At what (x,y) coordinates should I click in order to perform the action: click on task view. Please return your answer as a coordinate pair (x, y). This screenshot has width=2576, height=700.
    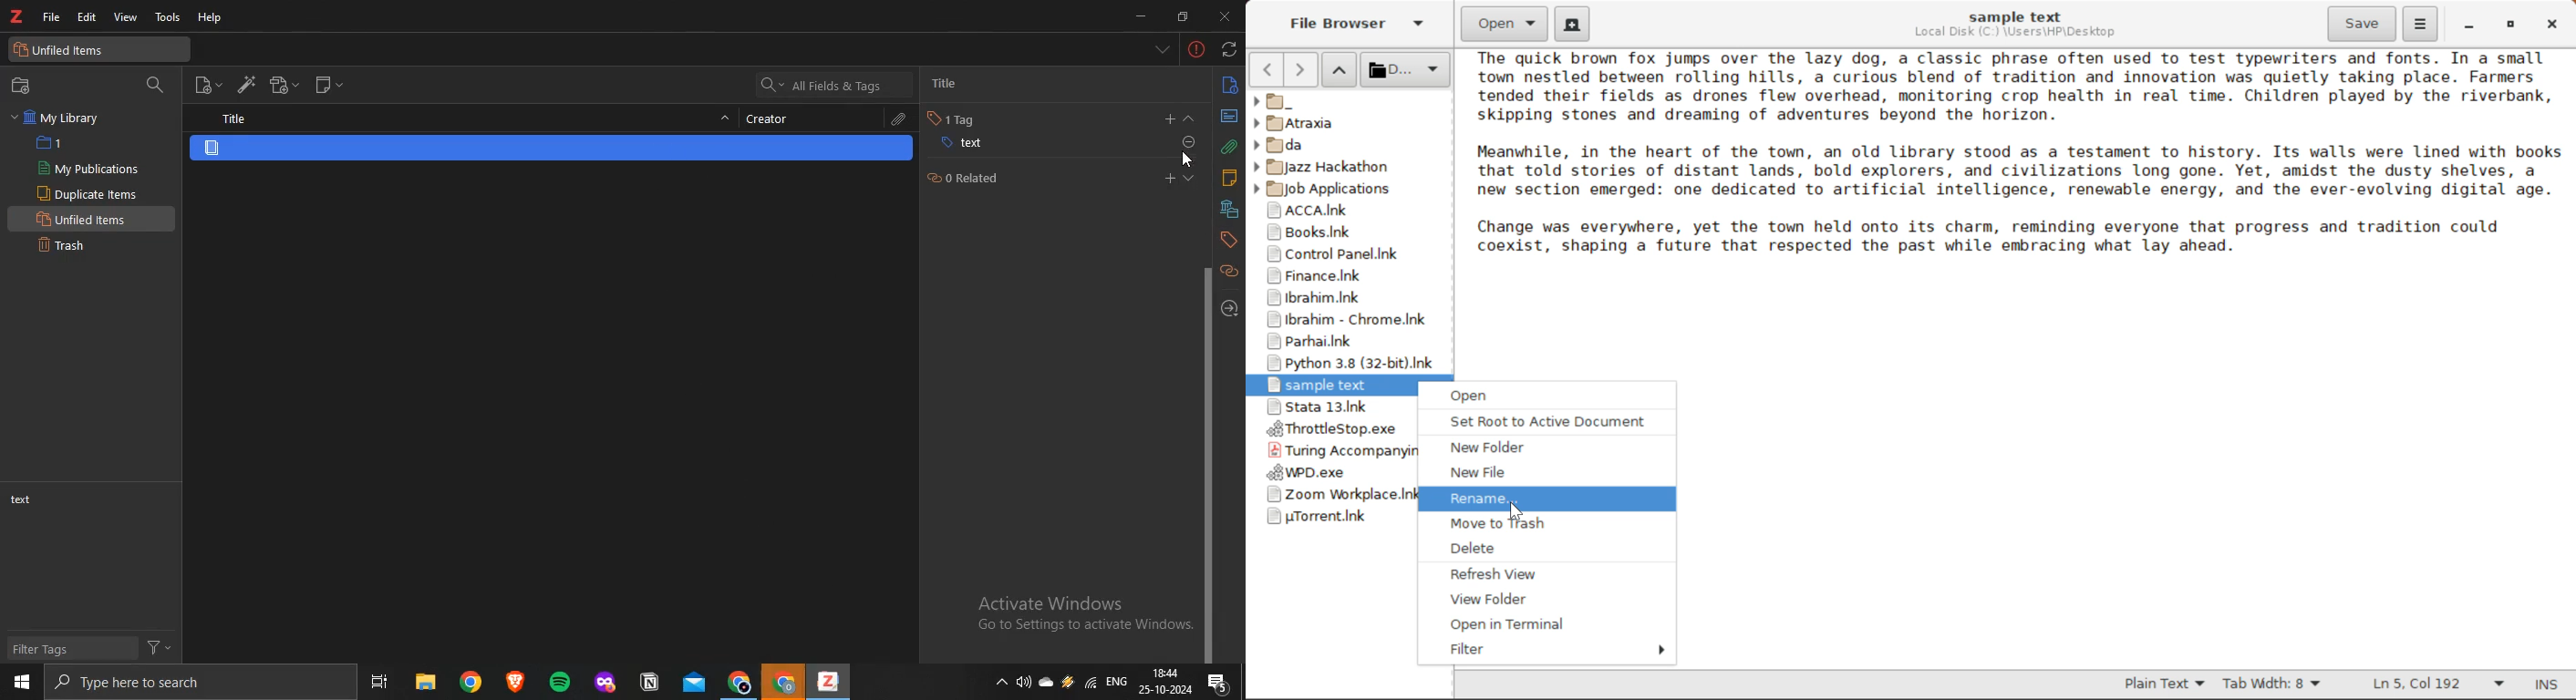
    Looking at the image, I should click on (378, 682).